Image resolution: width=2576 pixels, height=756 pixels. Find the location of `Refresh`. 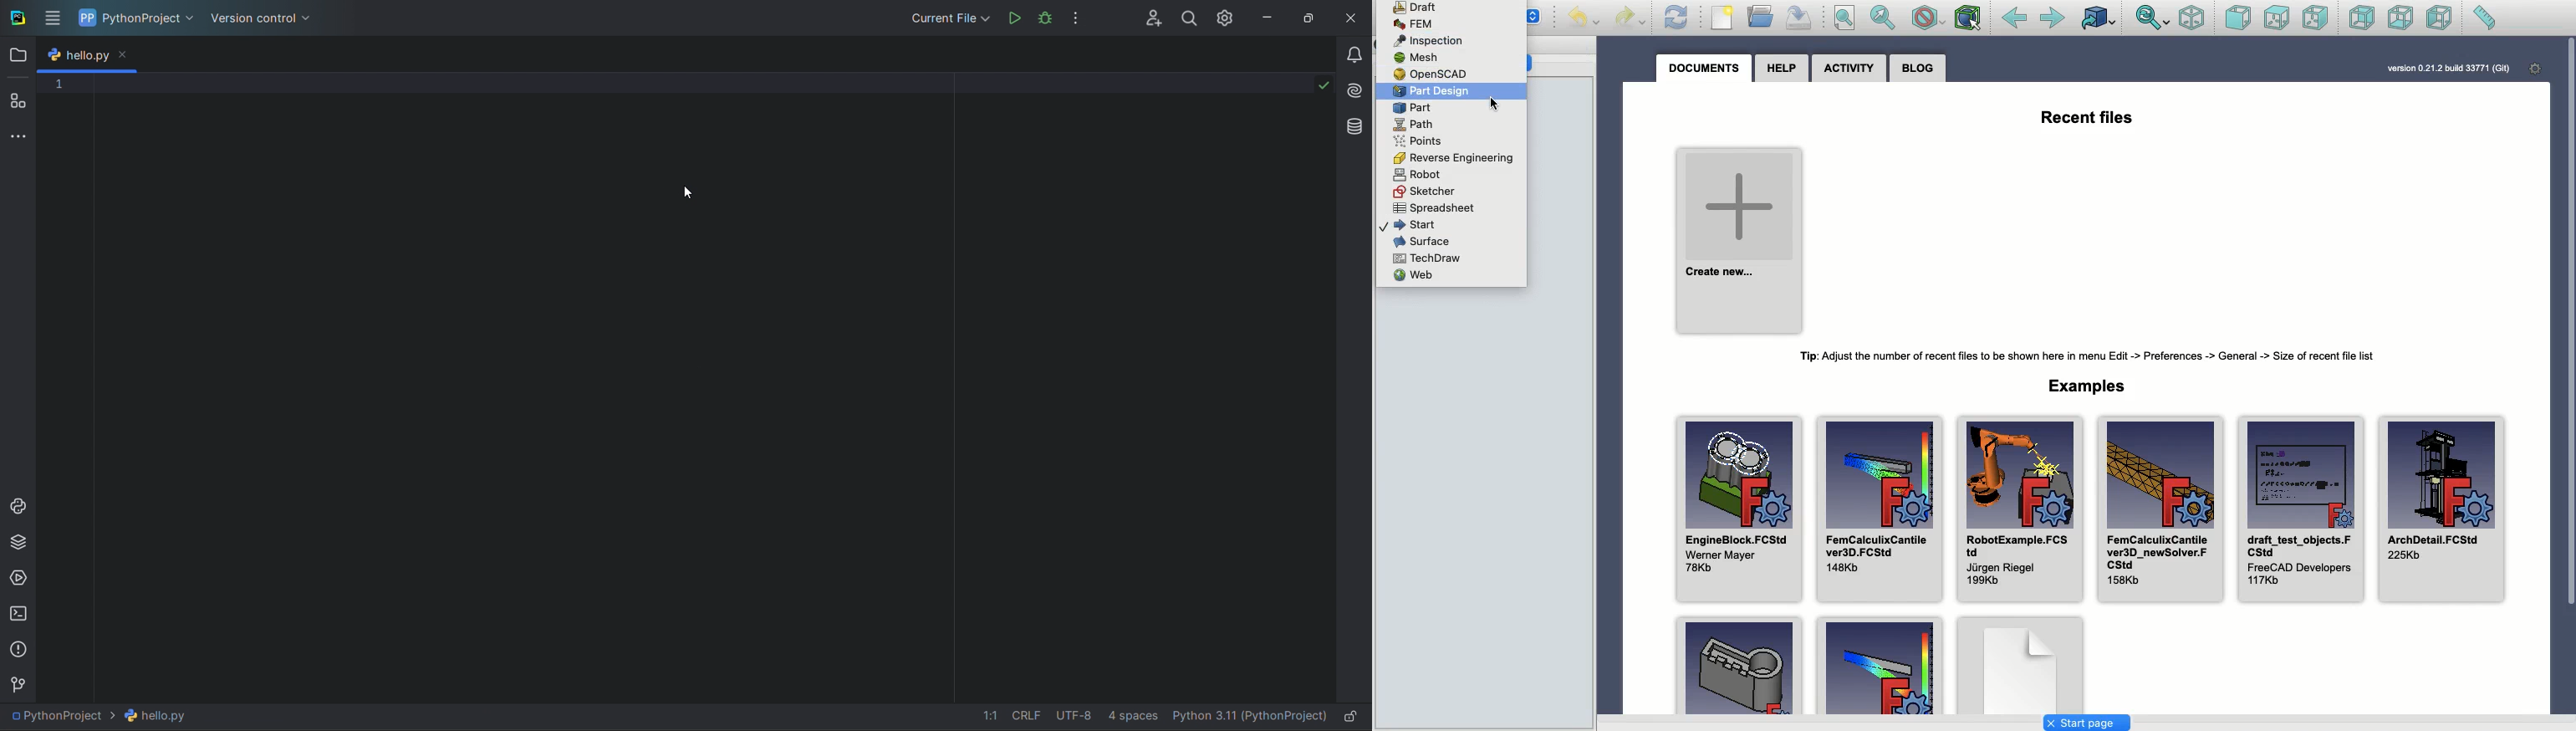

Refresh is located at coordinates (1676, 16).